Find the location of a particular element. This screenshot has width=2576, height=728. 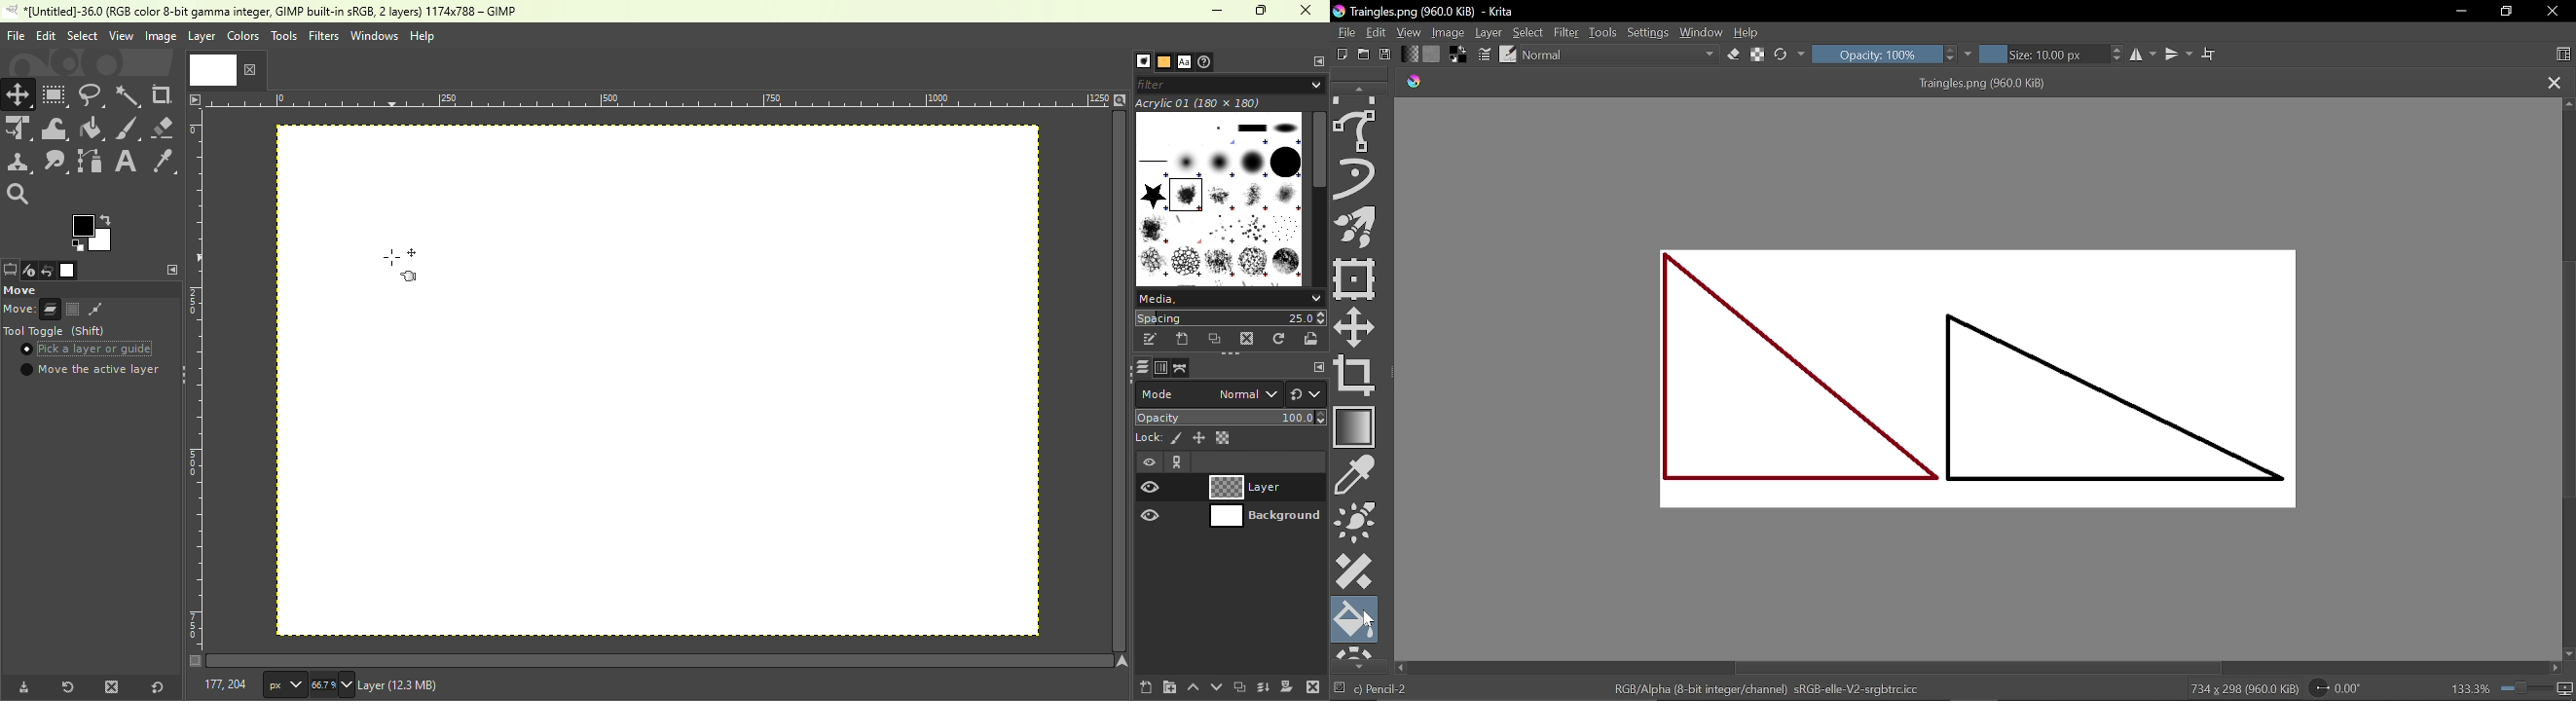

Current diagram is located at coordinates (1986, 381).